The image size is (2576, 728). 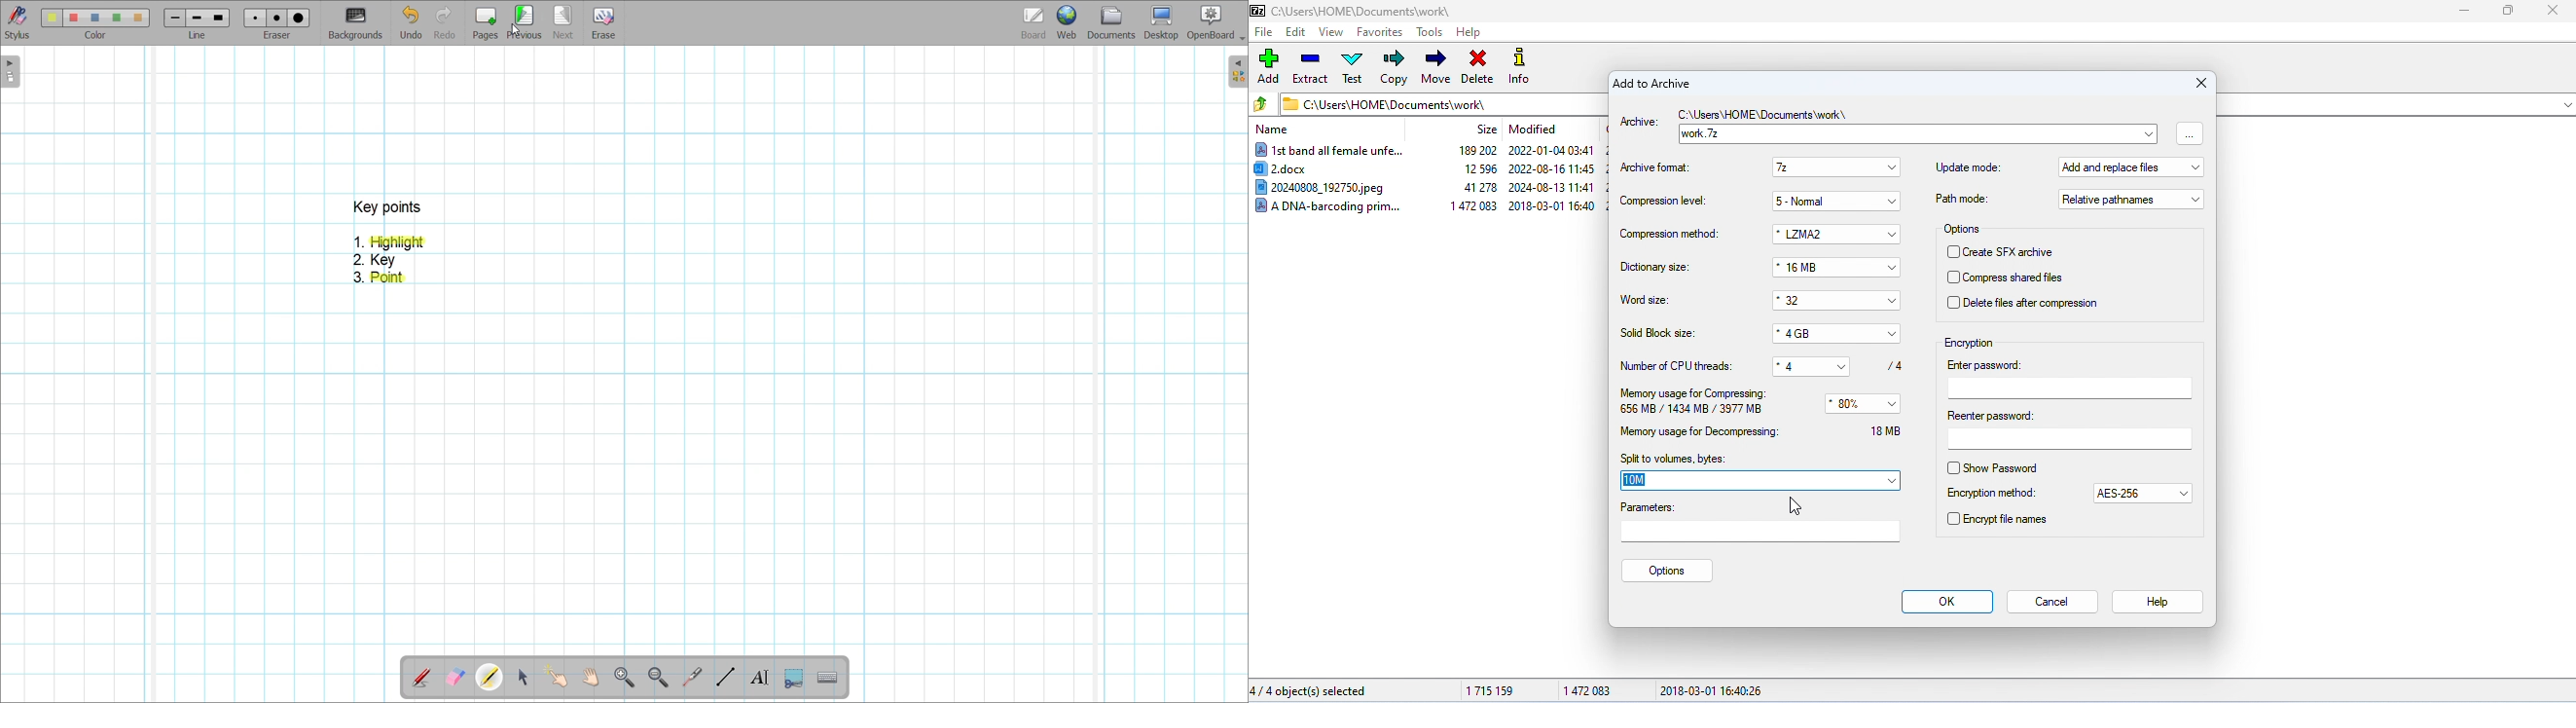 I want to click on drop down, so click(x=1896, y=202).